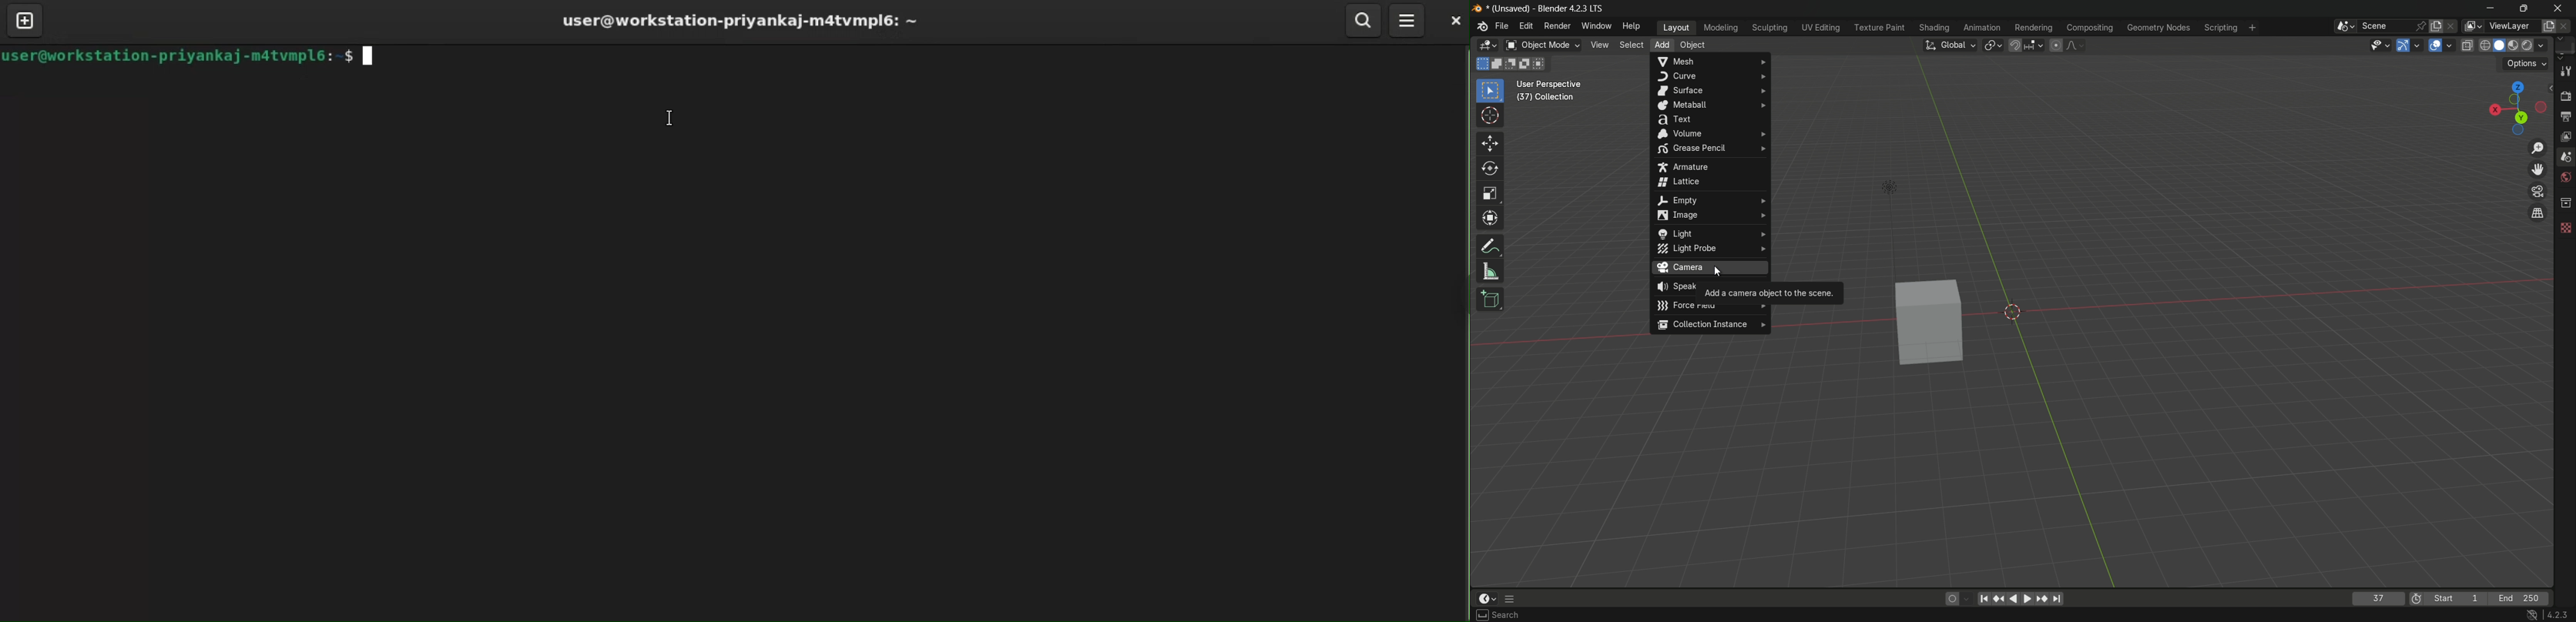  I want to click on text, so click(1710, 120).